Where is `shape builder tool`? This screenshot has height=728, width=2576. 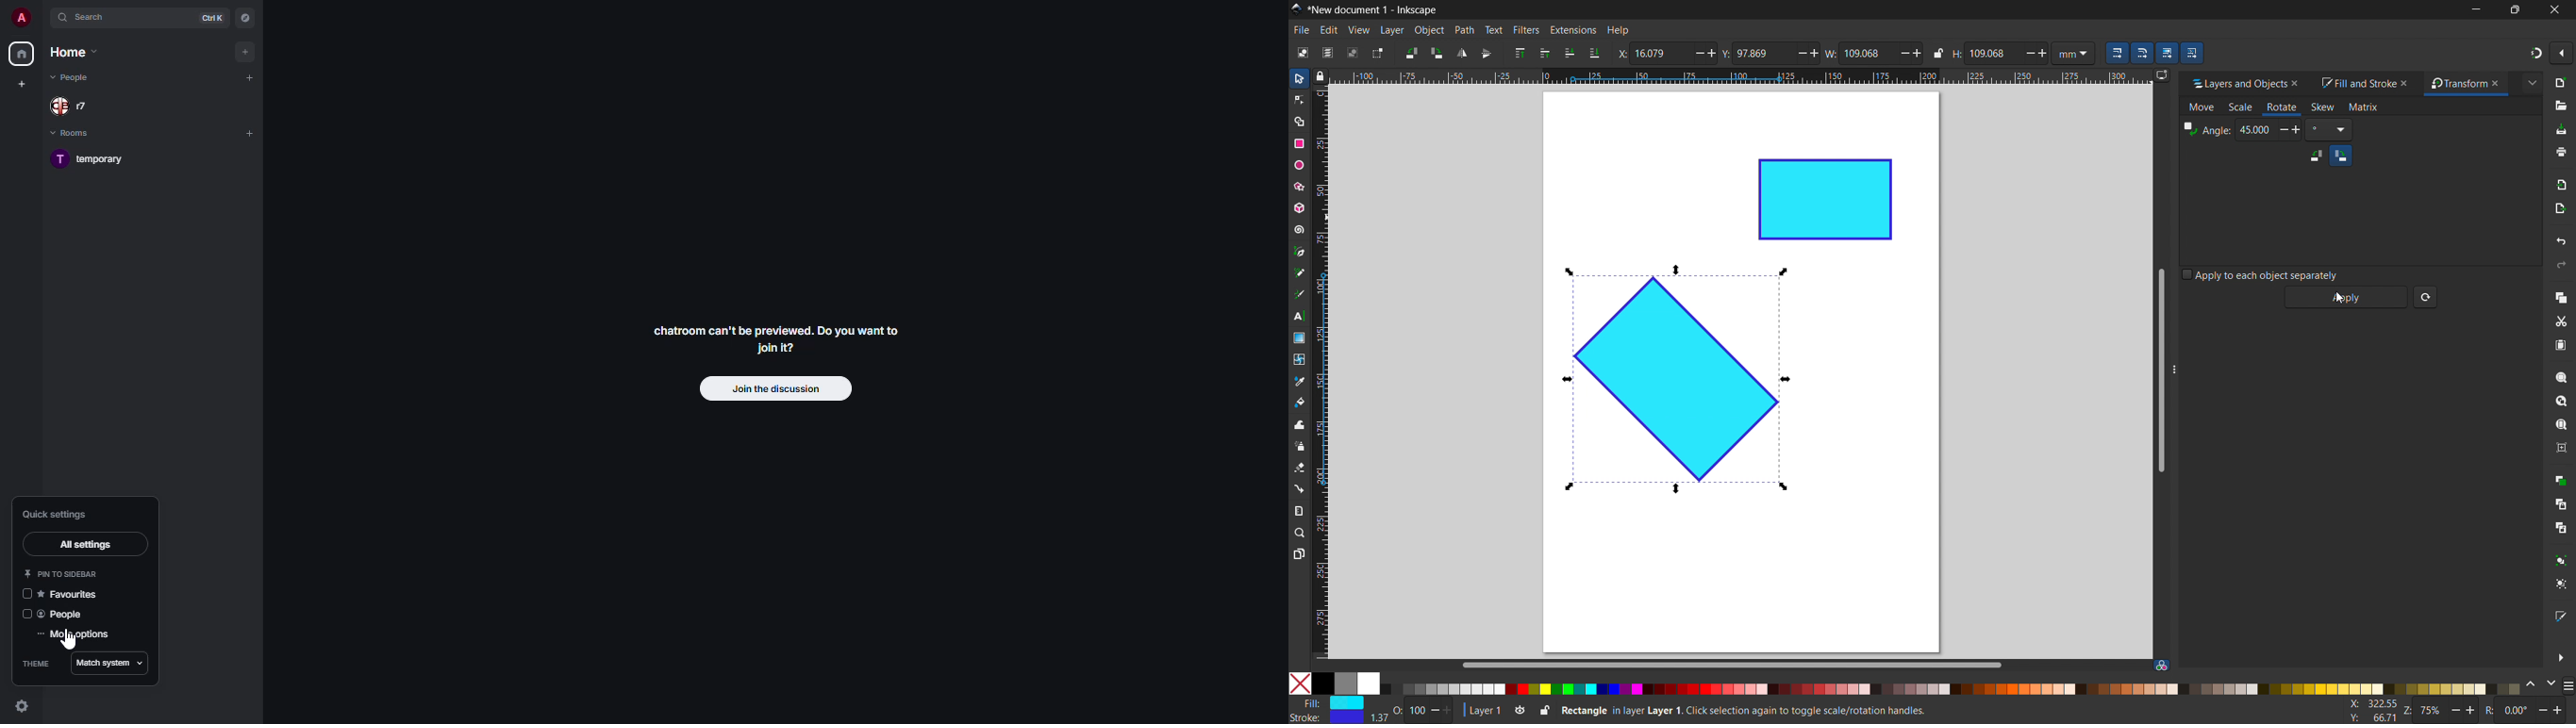 shape builder tool is located at coordinates (1297, 121).